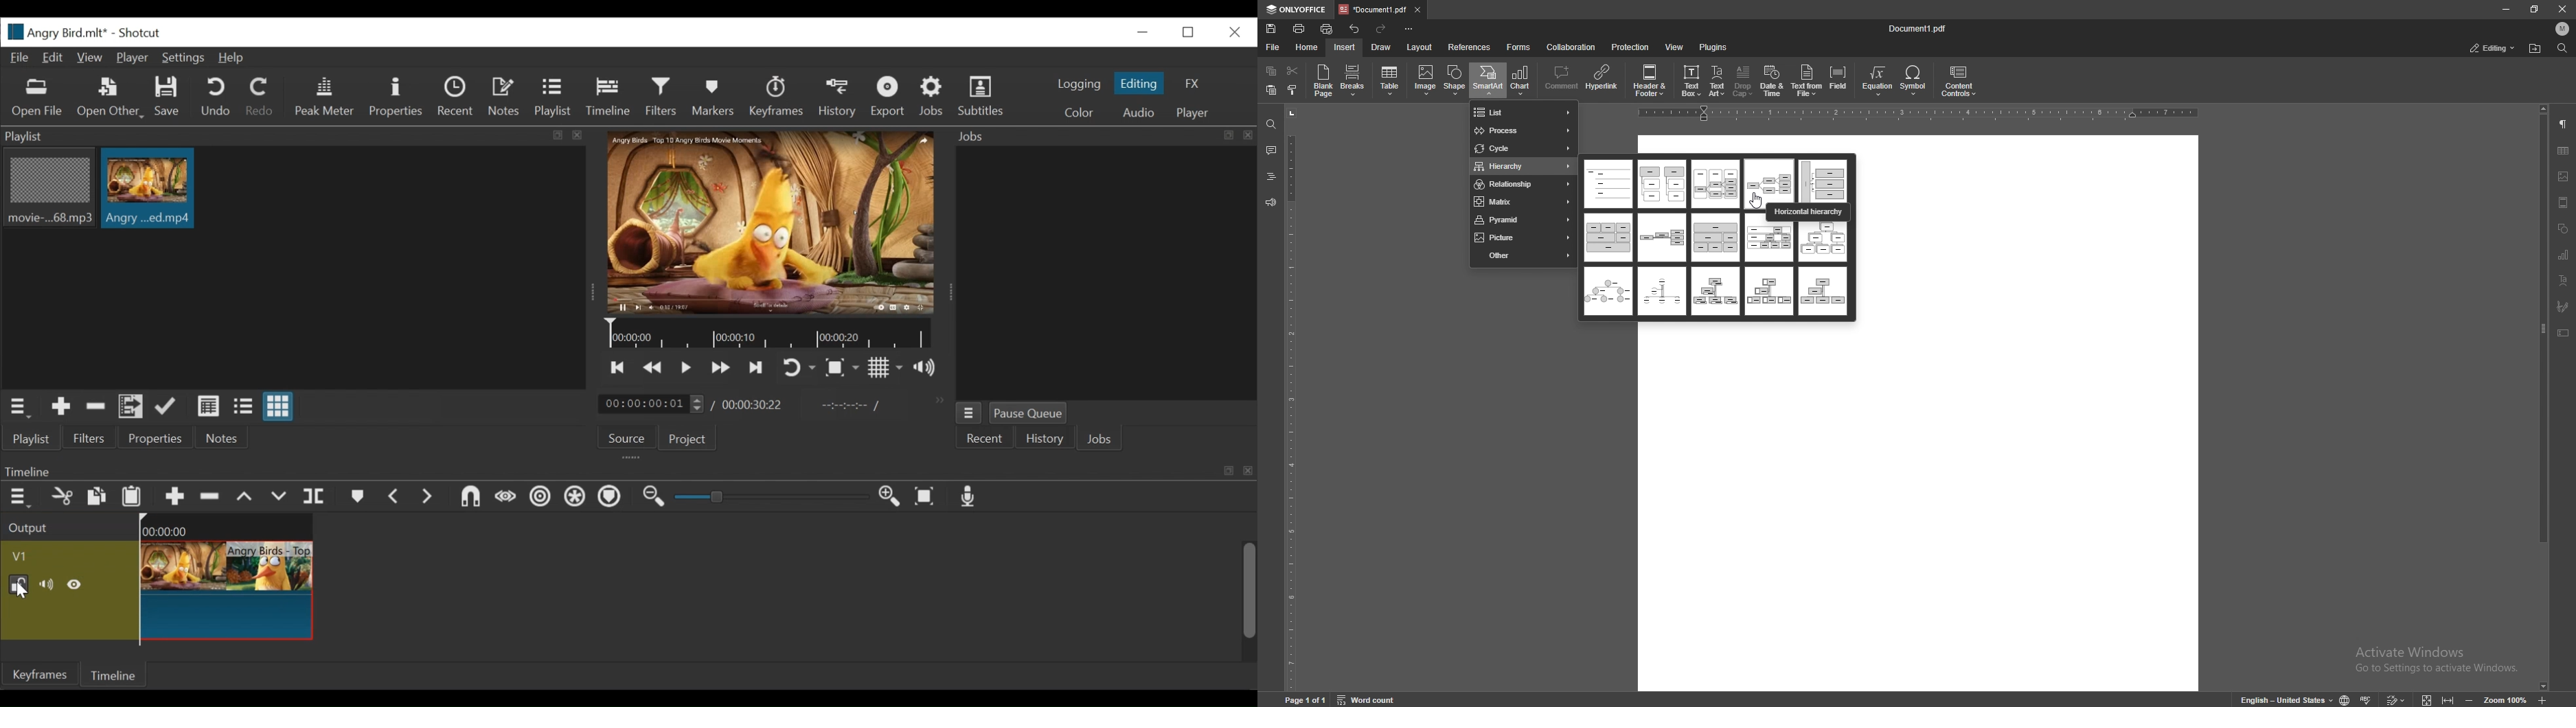 The height and width of the screenshot is (728, 2576). What do you see at coordinates (887, 98) in the screenshot?
I see `Export` at bounding box center [887, 98].